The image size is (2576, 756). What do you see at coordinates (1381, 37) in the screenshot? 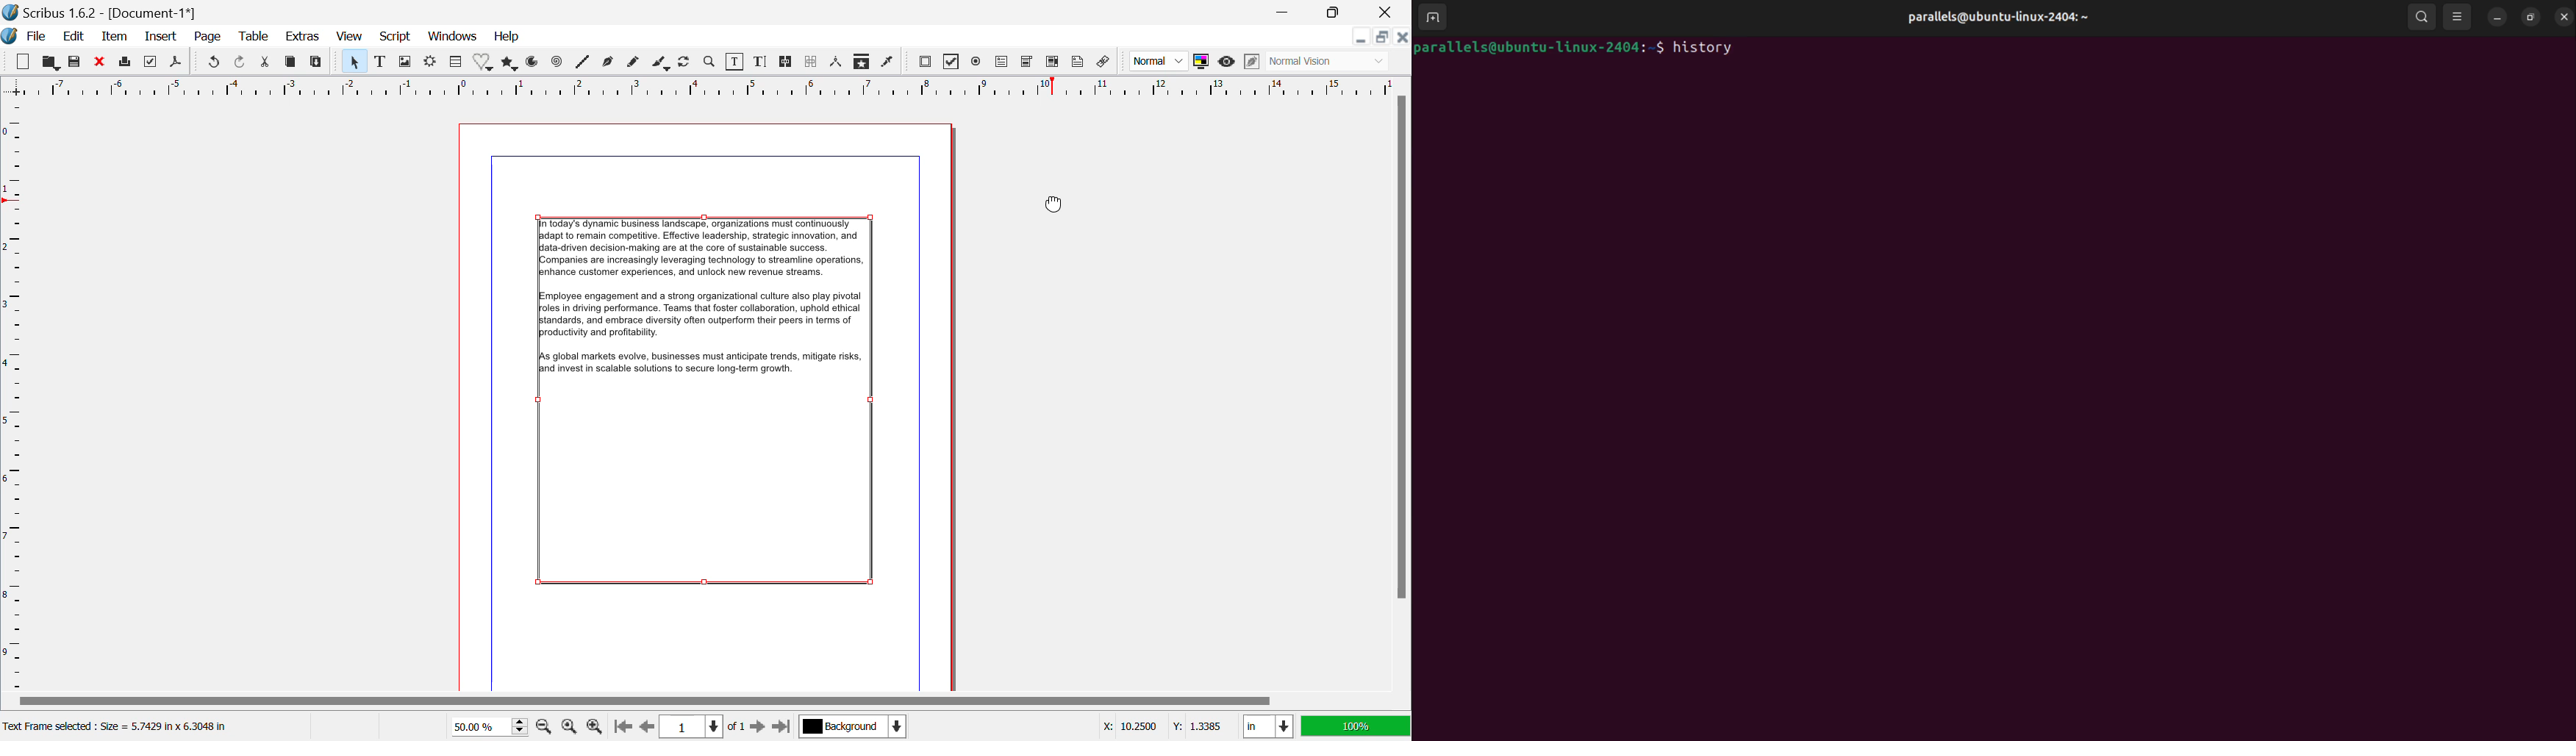
I see `Minimize` at bounding box center [1381, 37].